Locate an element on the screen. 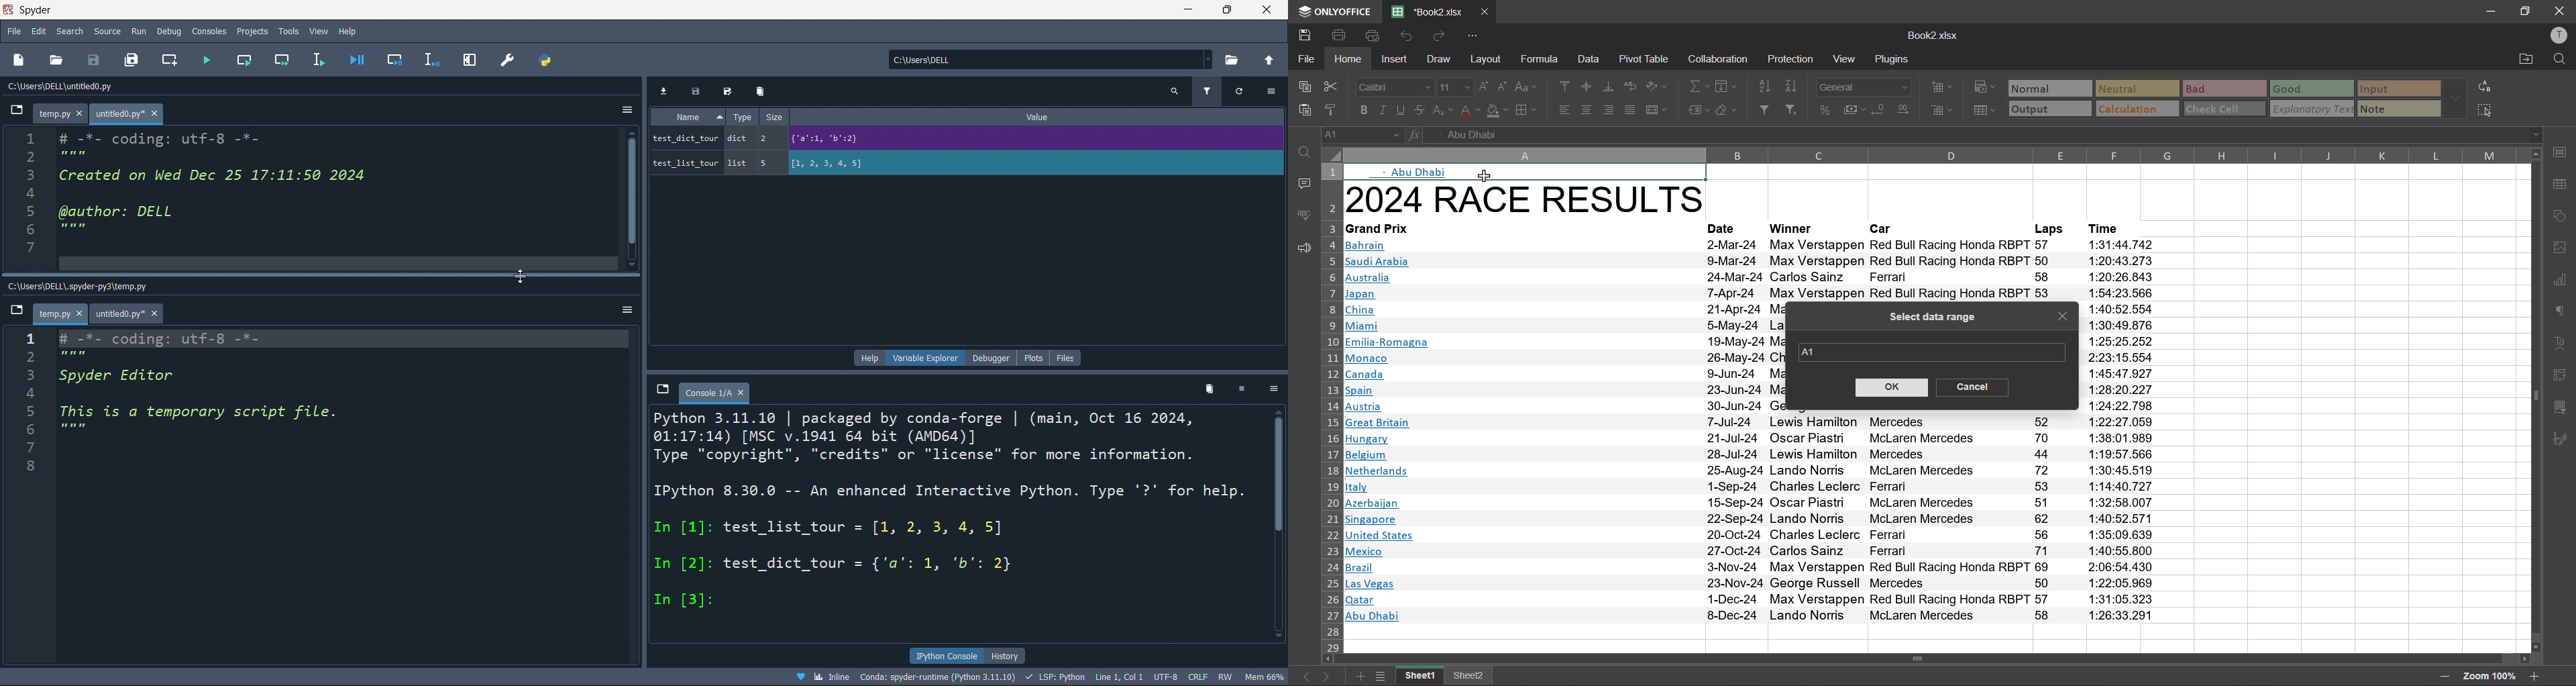 This screenshot has height=700, width=2576. format as table is located at coordinates (1982, 111).